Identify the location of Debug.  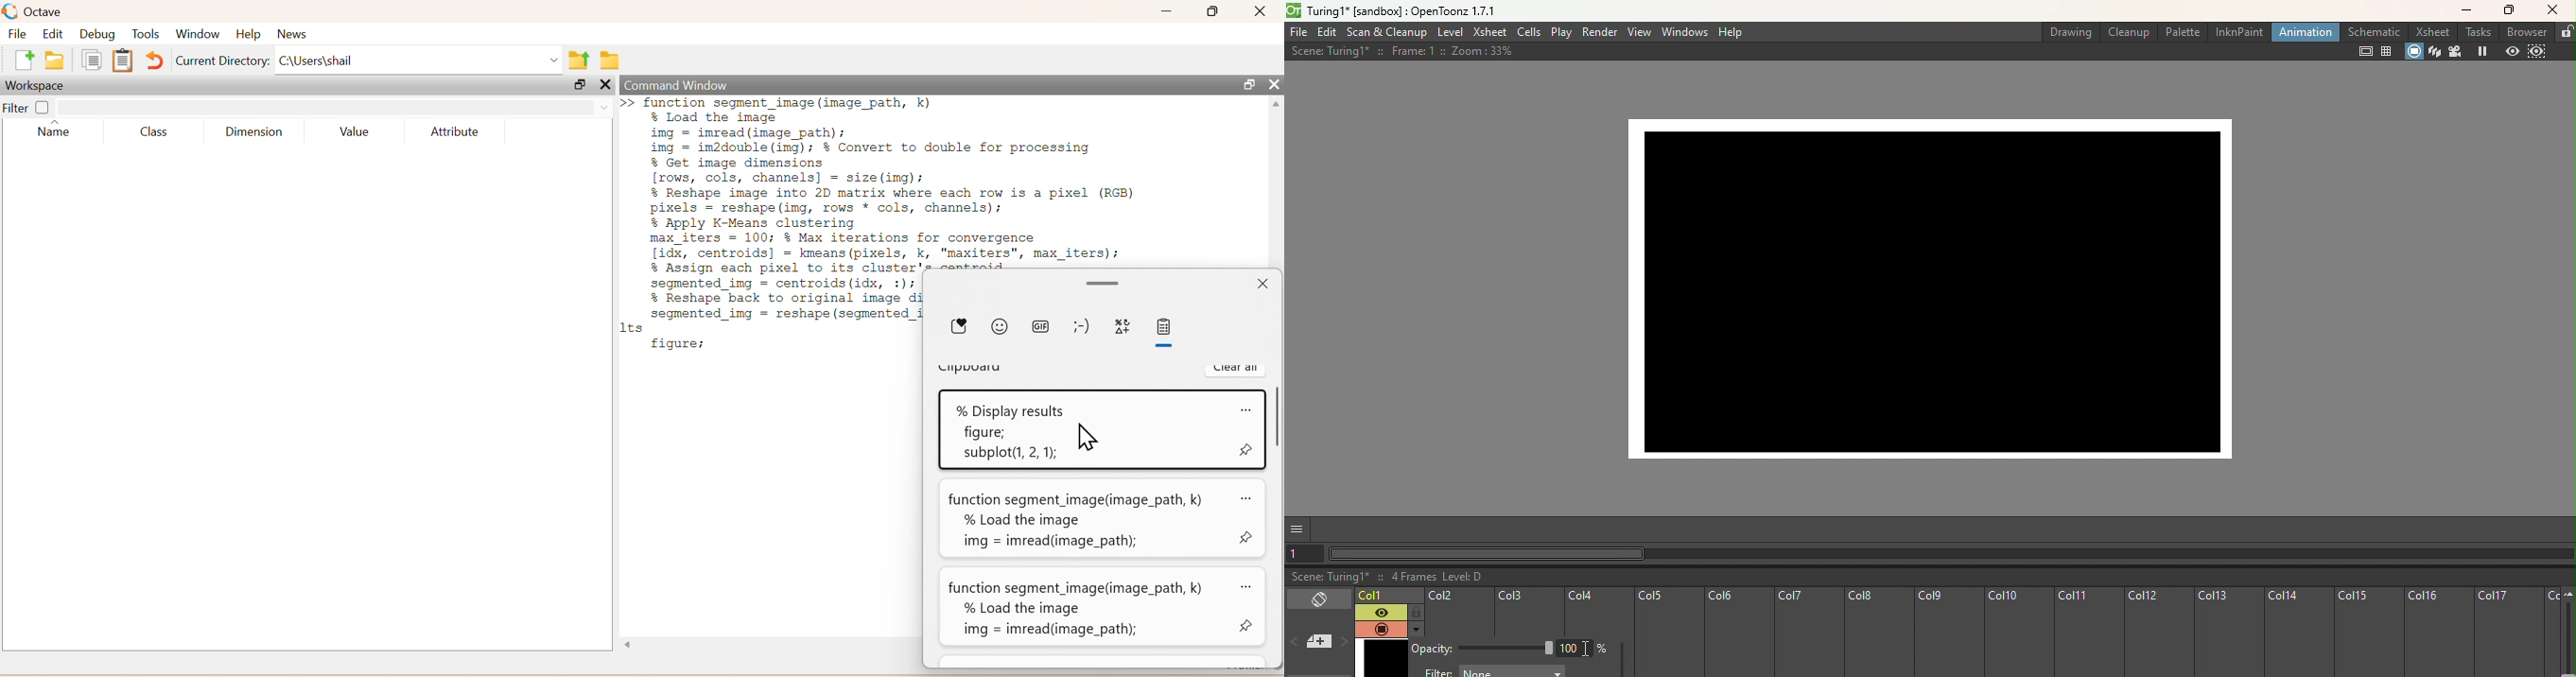
(96, 35).